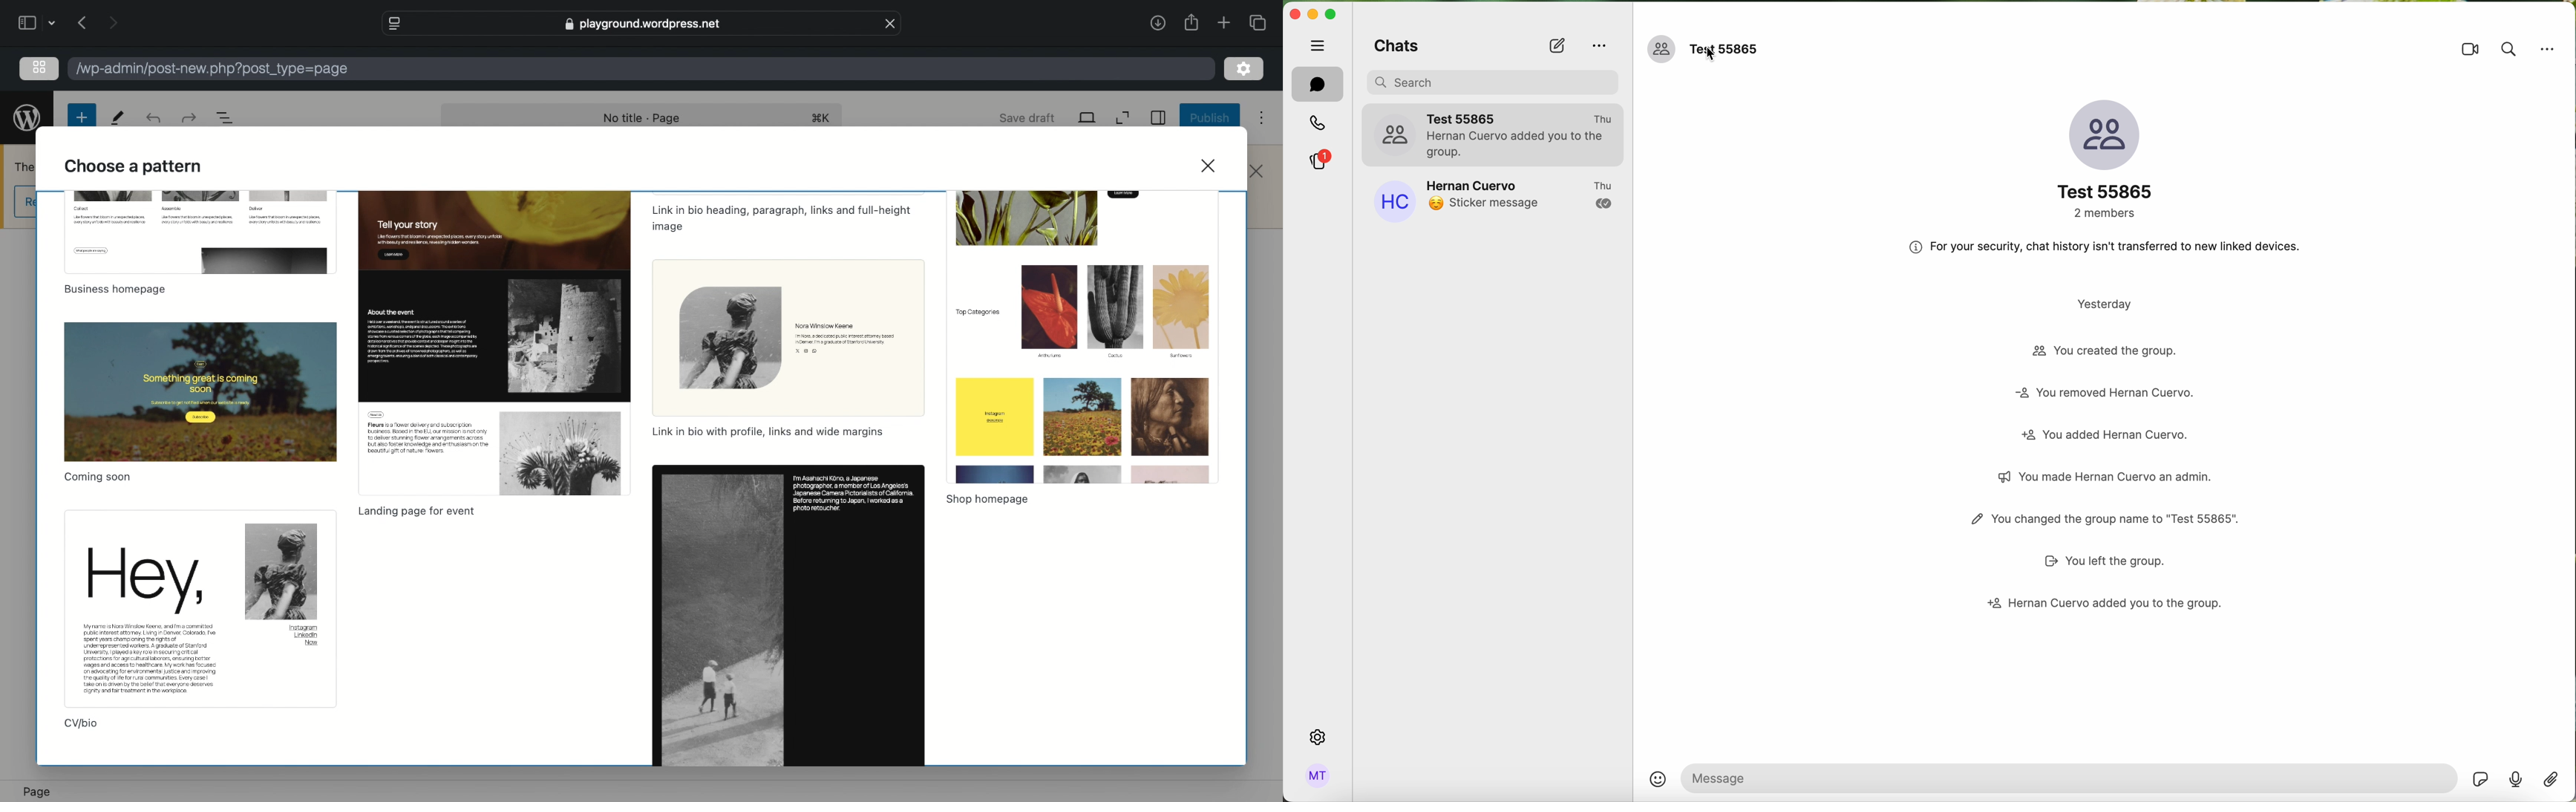  What do you see at coordinates (1711, 54) in the screenshot?
I see `cursor` at bounding box center [1711, 54].